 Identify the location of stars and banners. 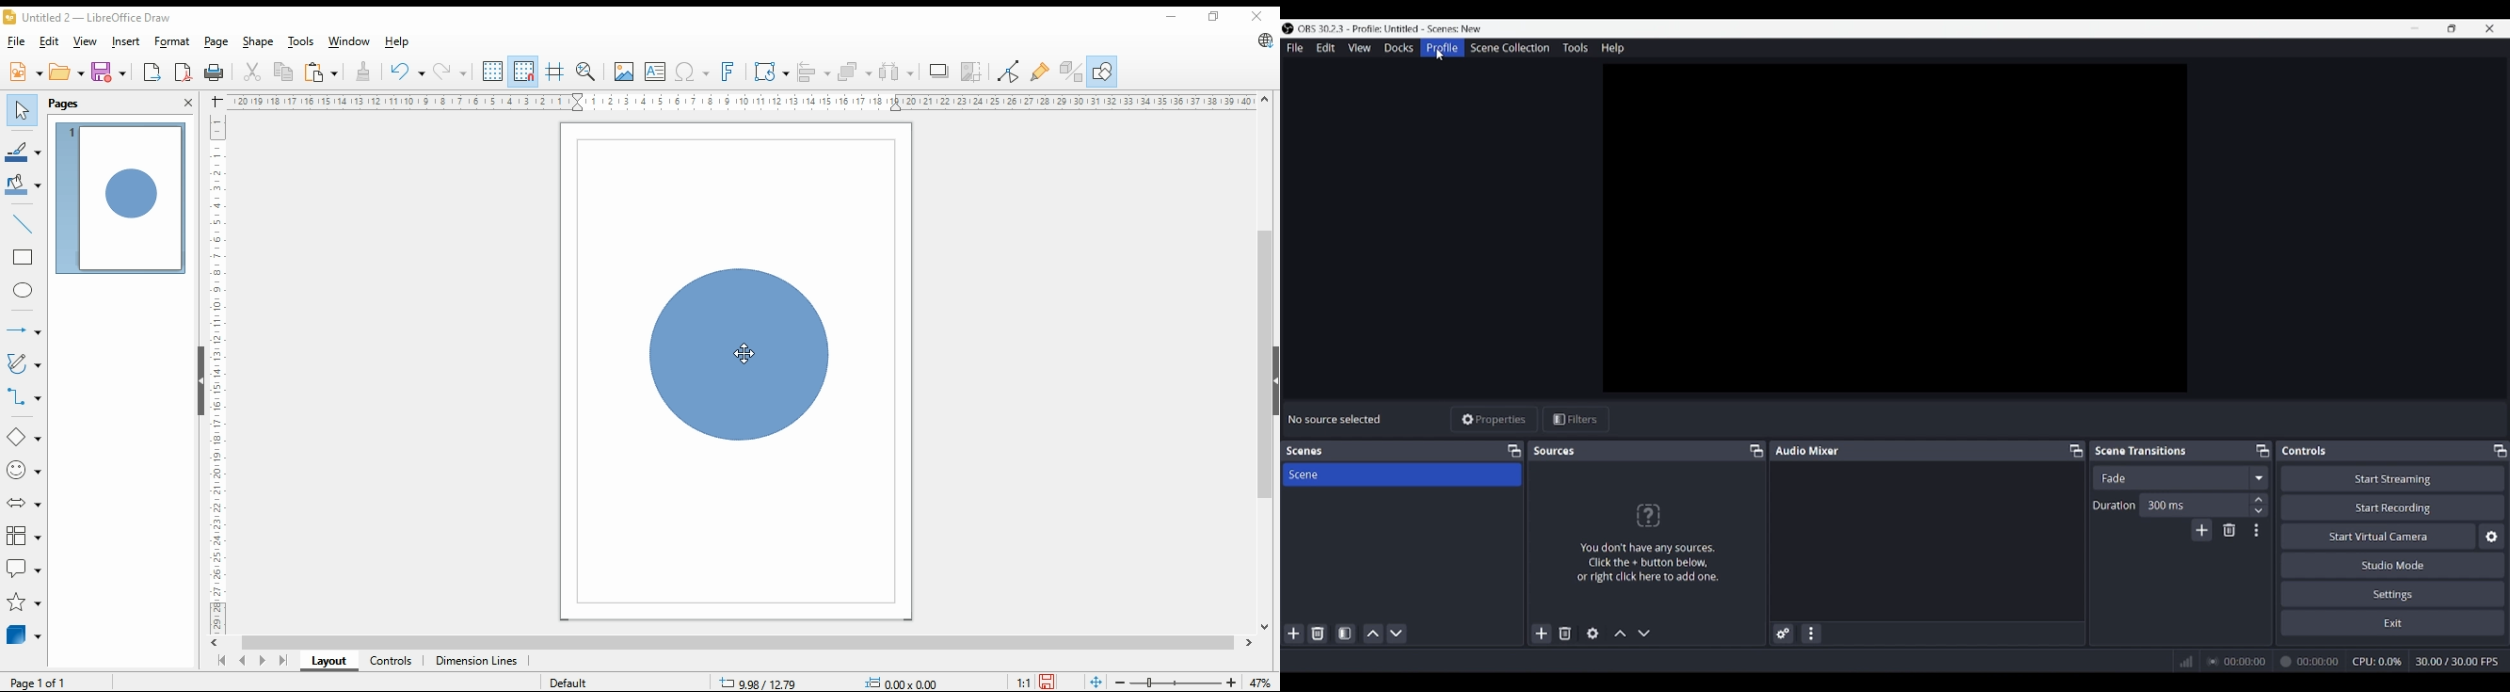
(23, 601).